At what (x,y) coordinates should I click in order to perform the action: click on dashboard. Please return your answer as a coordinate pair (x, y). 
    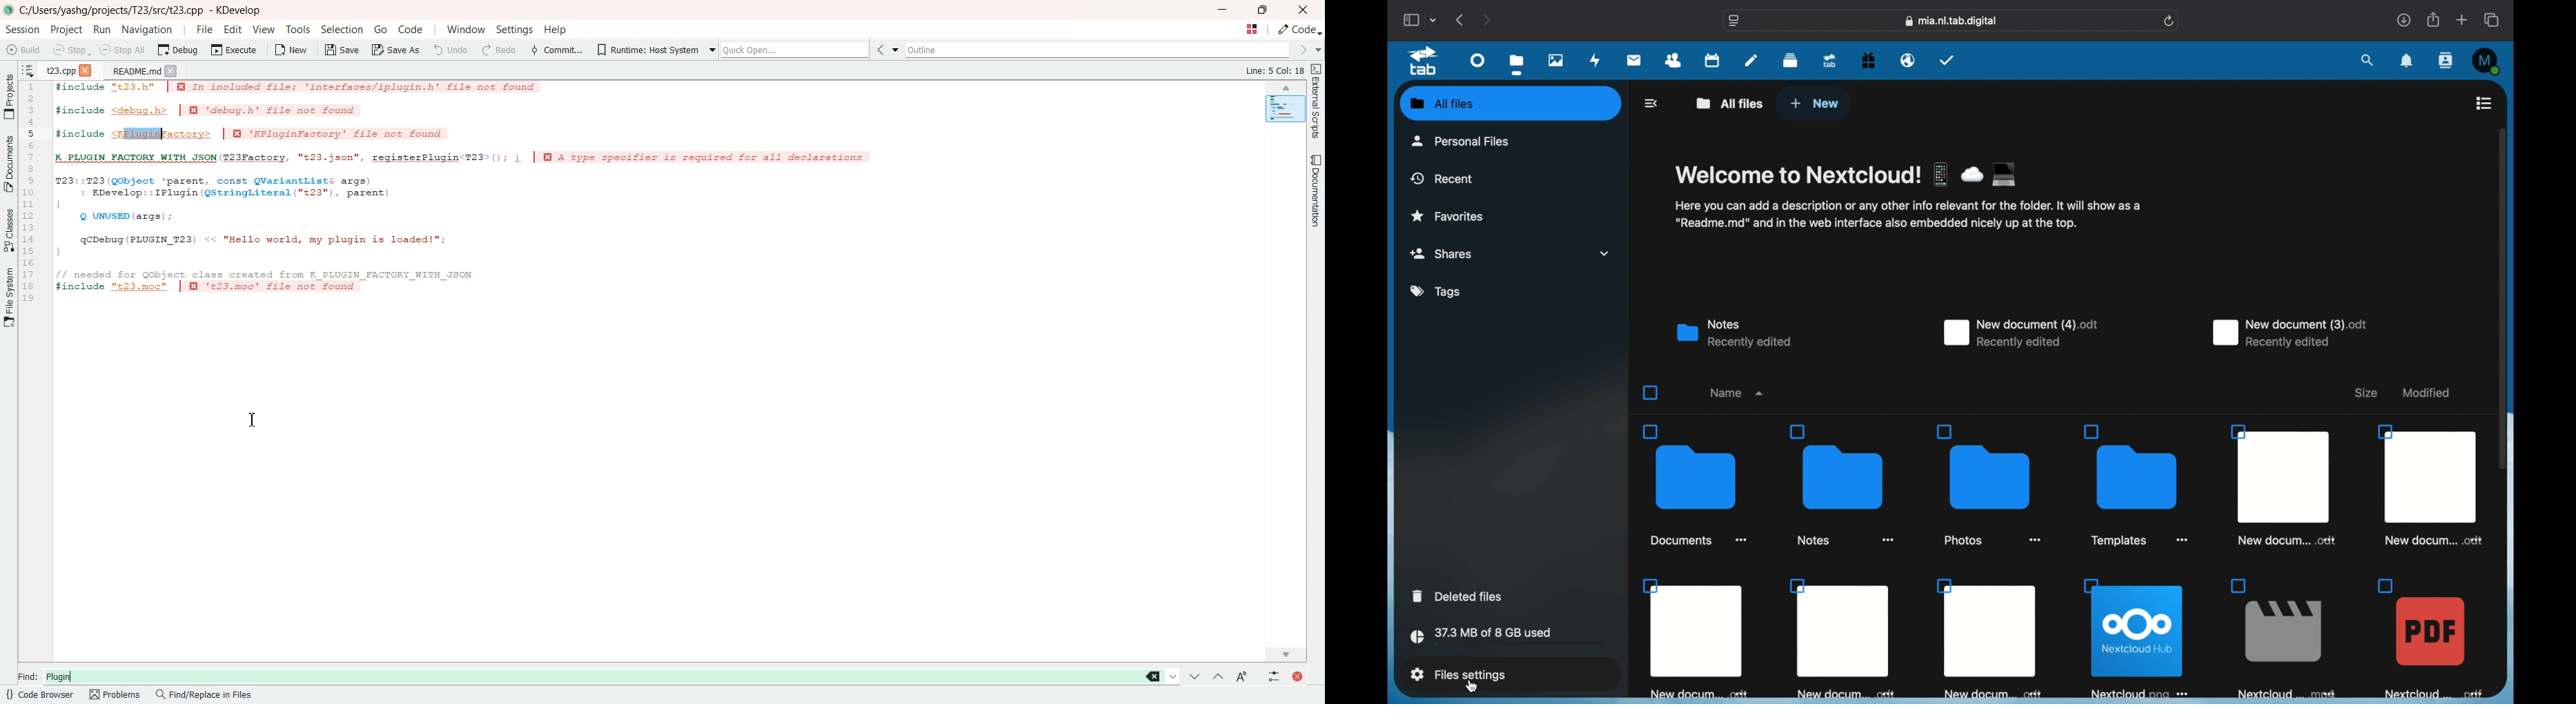
    Looking at the image, I should click on (1477, 61).